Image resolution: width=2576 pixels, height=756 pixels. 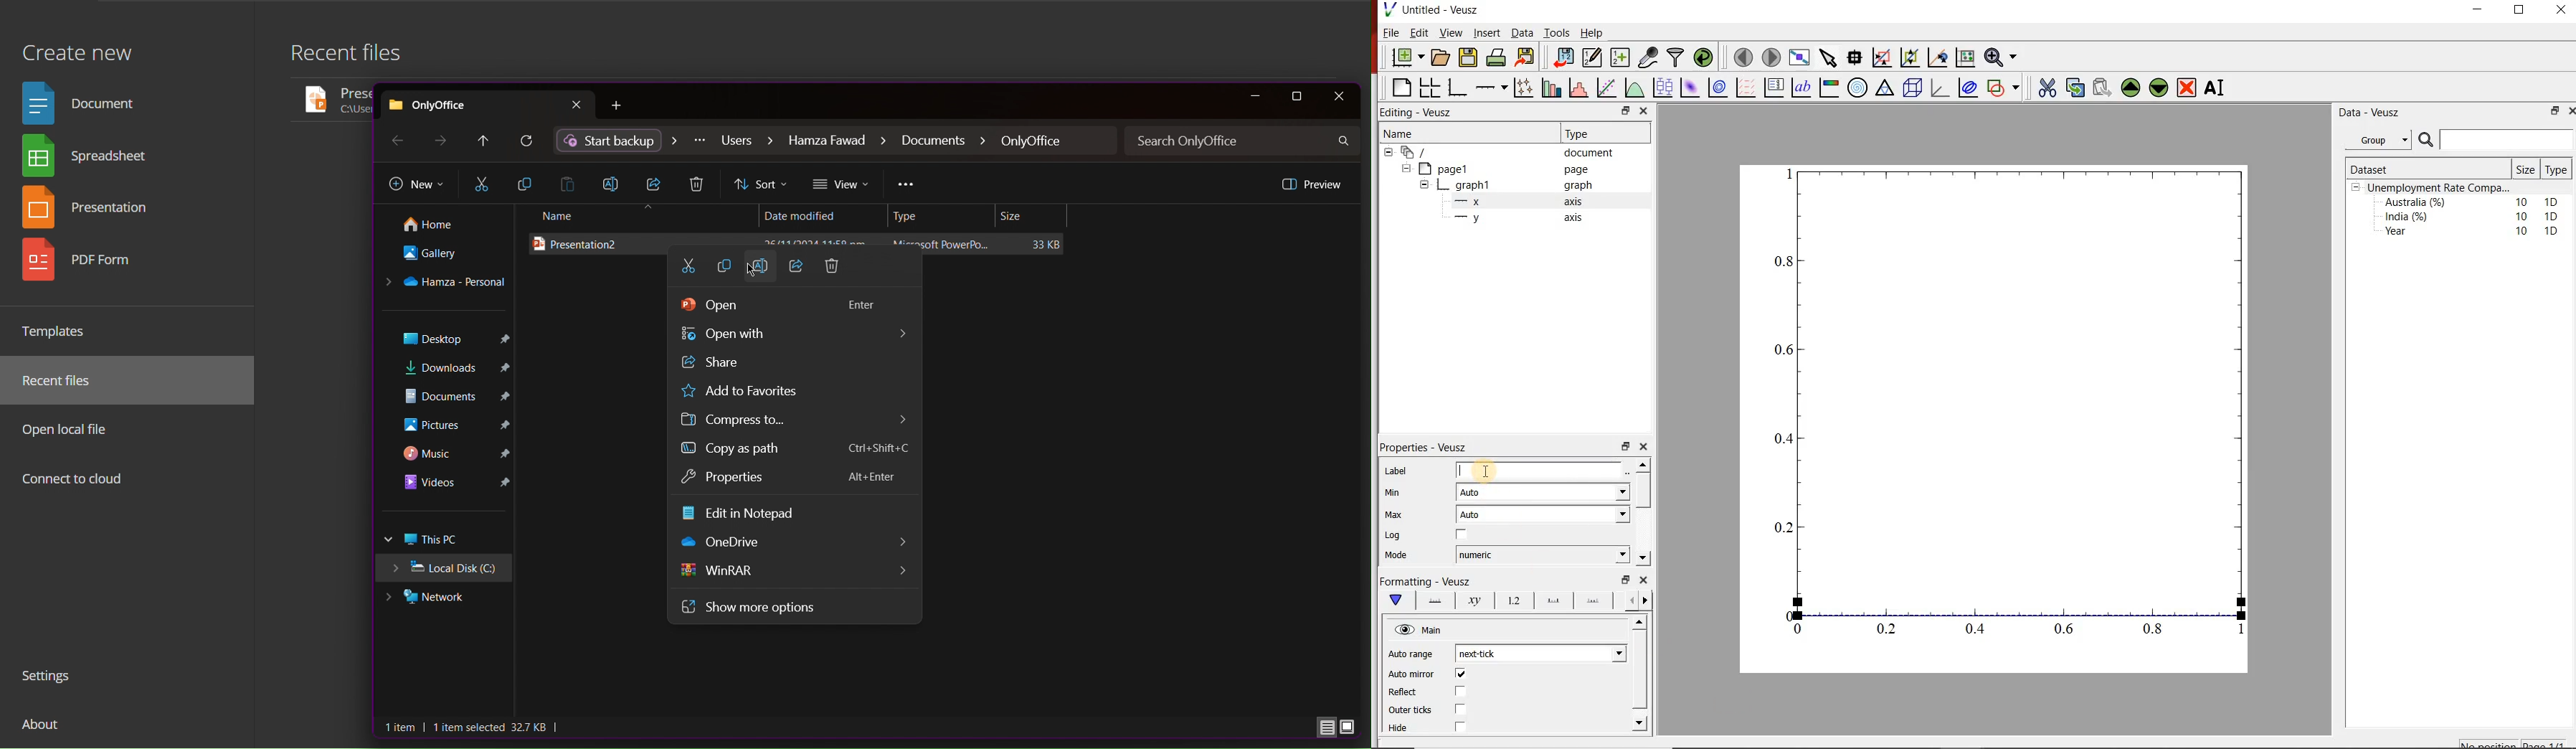 I want to click on Auto range, so click(x=1413, y=656).